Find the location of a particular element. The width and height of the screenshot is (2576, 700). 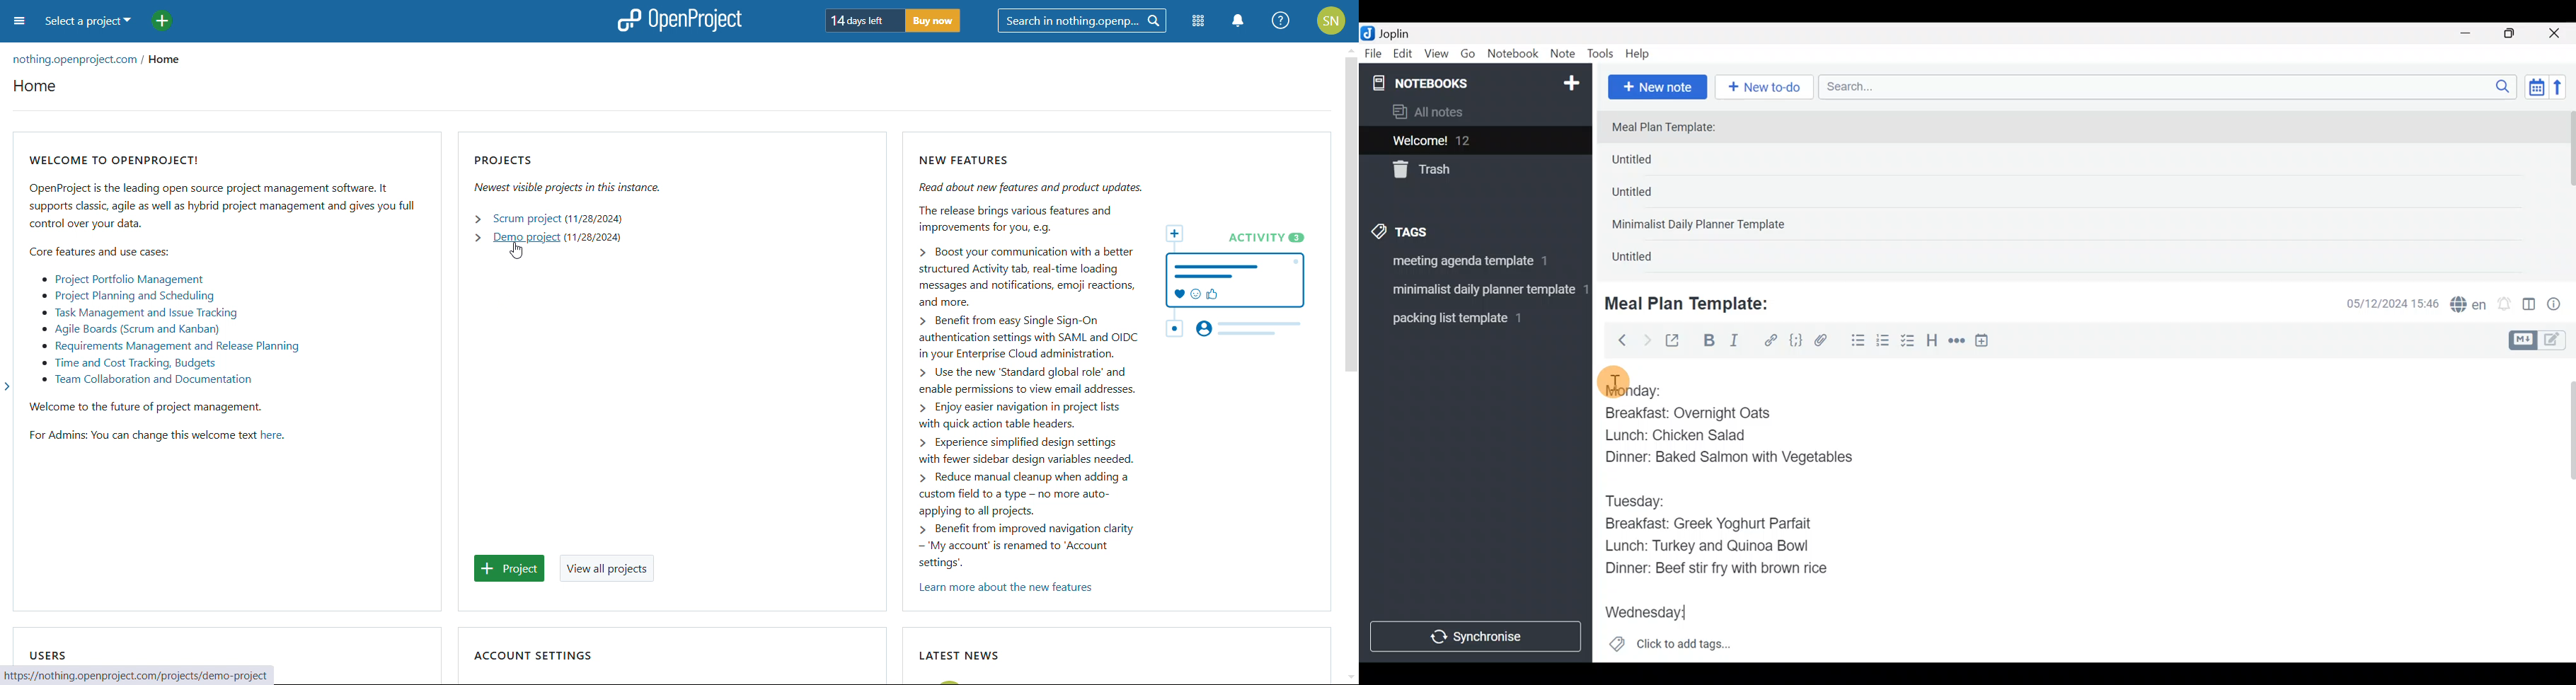

web address is located at coordinates (144, 675).